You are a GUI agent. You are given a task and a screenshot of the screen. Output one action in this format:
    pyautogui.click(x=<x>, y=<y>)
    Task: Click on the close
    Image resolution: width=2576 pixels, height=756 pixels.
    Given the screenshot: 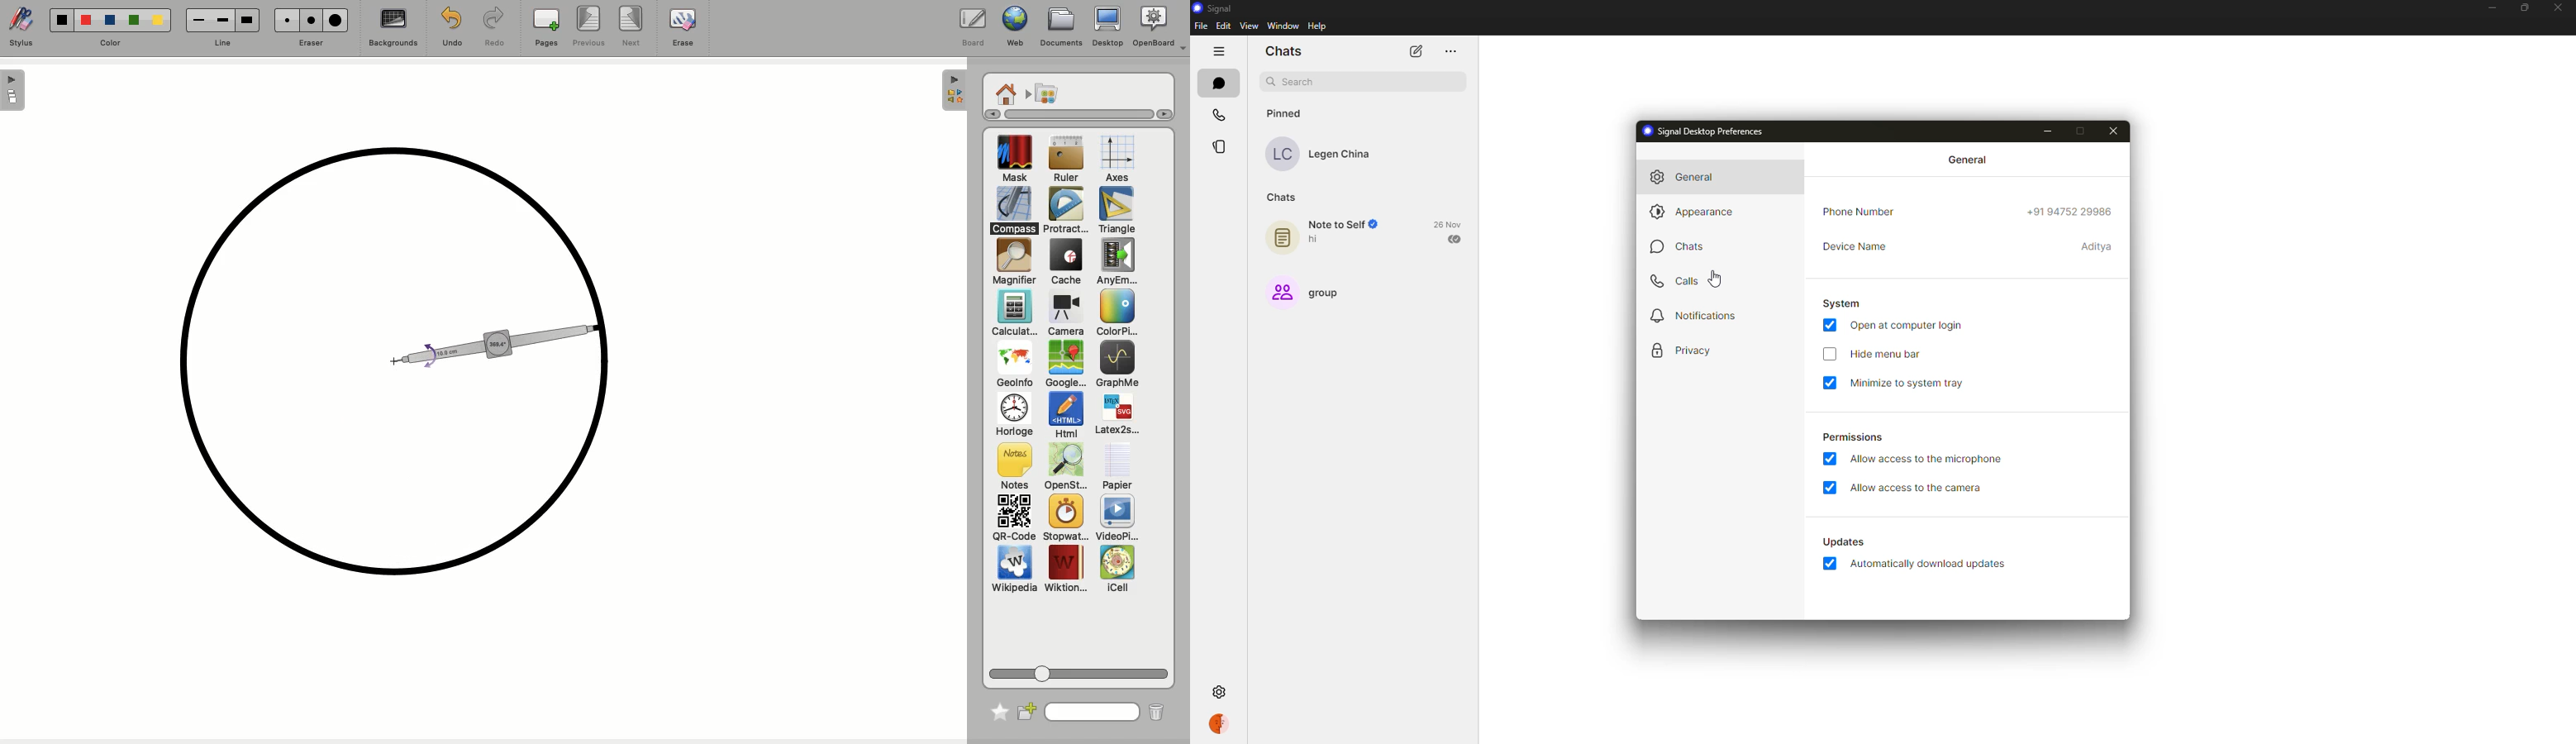 What is the action you would take?
    pyautogui.click(x=2557, y=9)
    